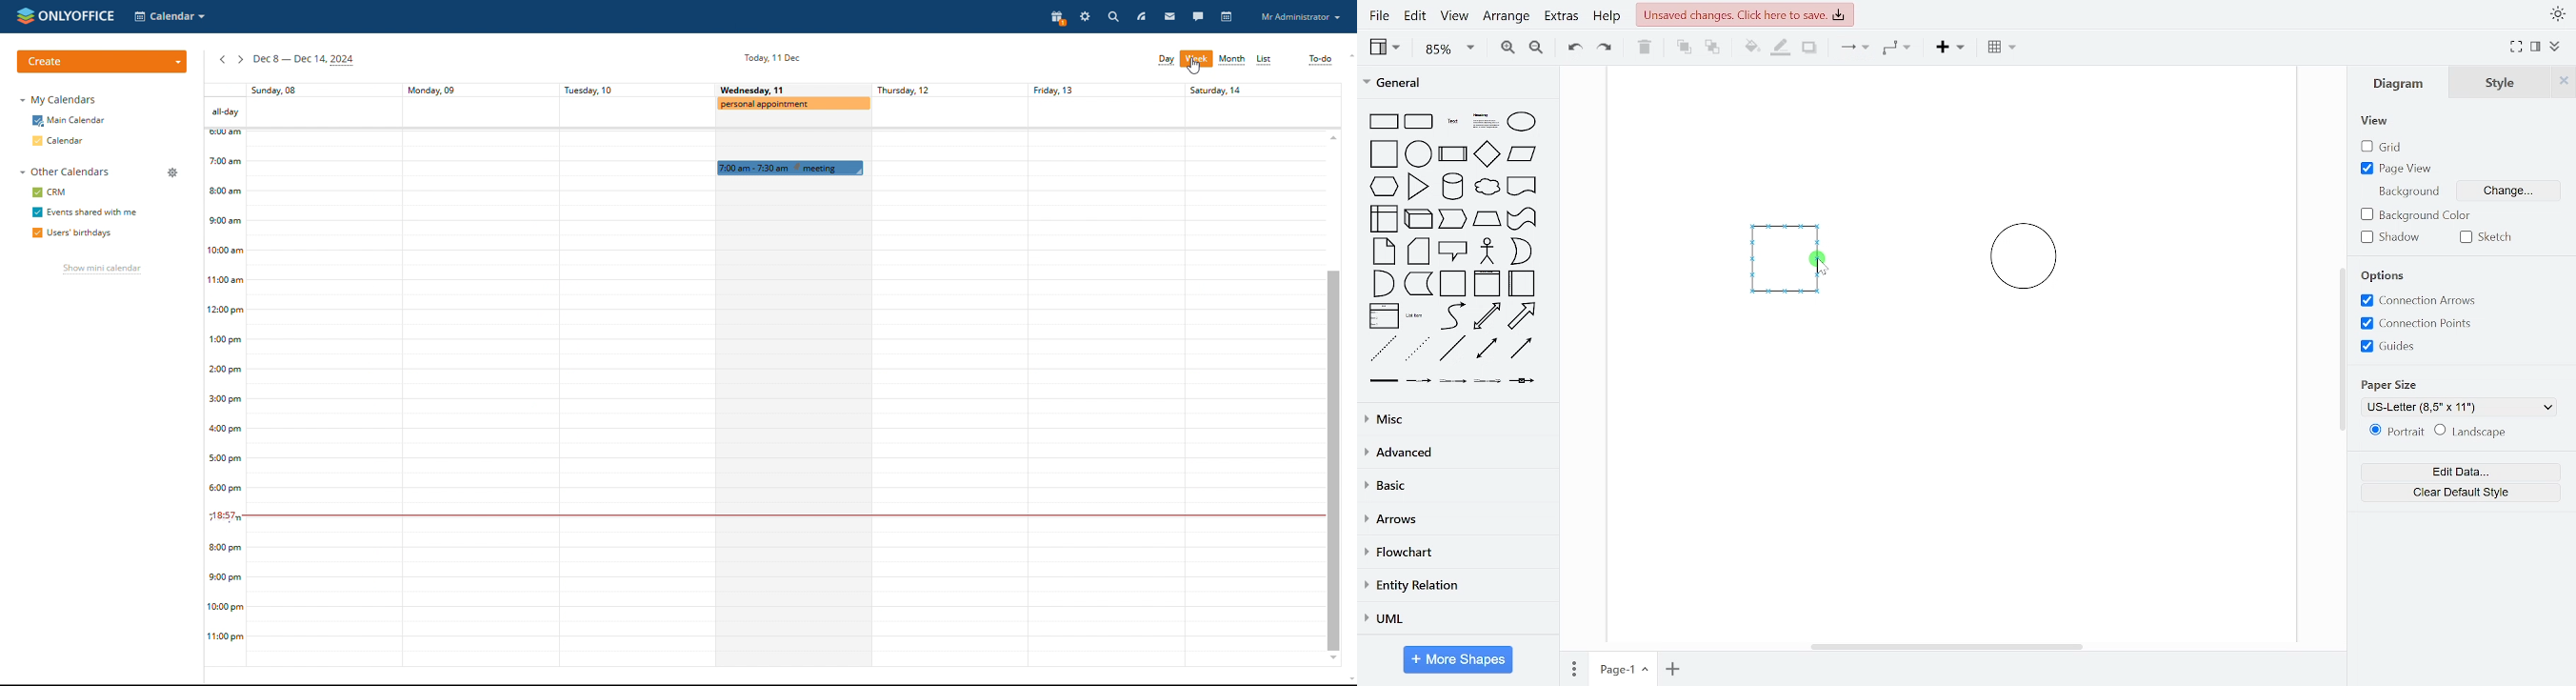 This screenshot has width=2576, height=700. I want to click on connector with symbol, so click(1525, 379).